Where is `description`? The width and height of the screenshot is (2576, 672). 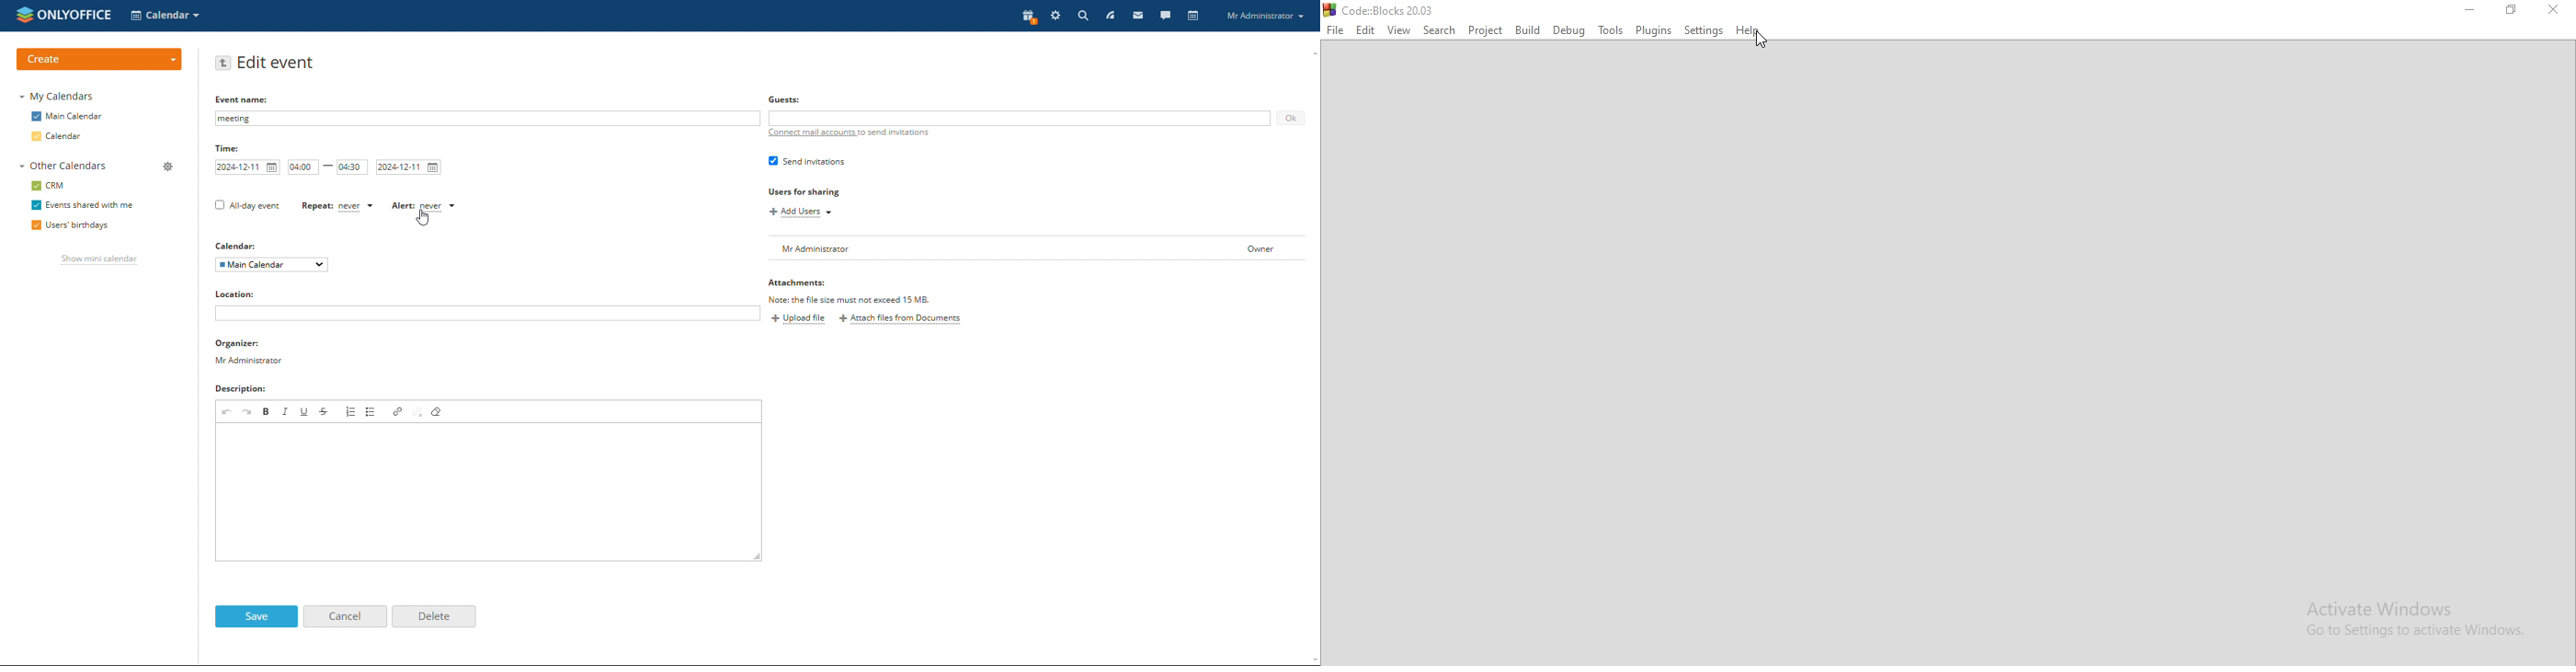
description is located at coordinates (245, 390).